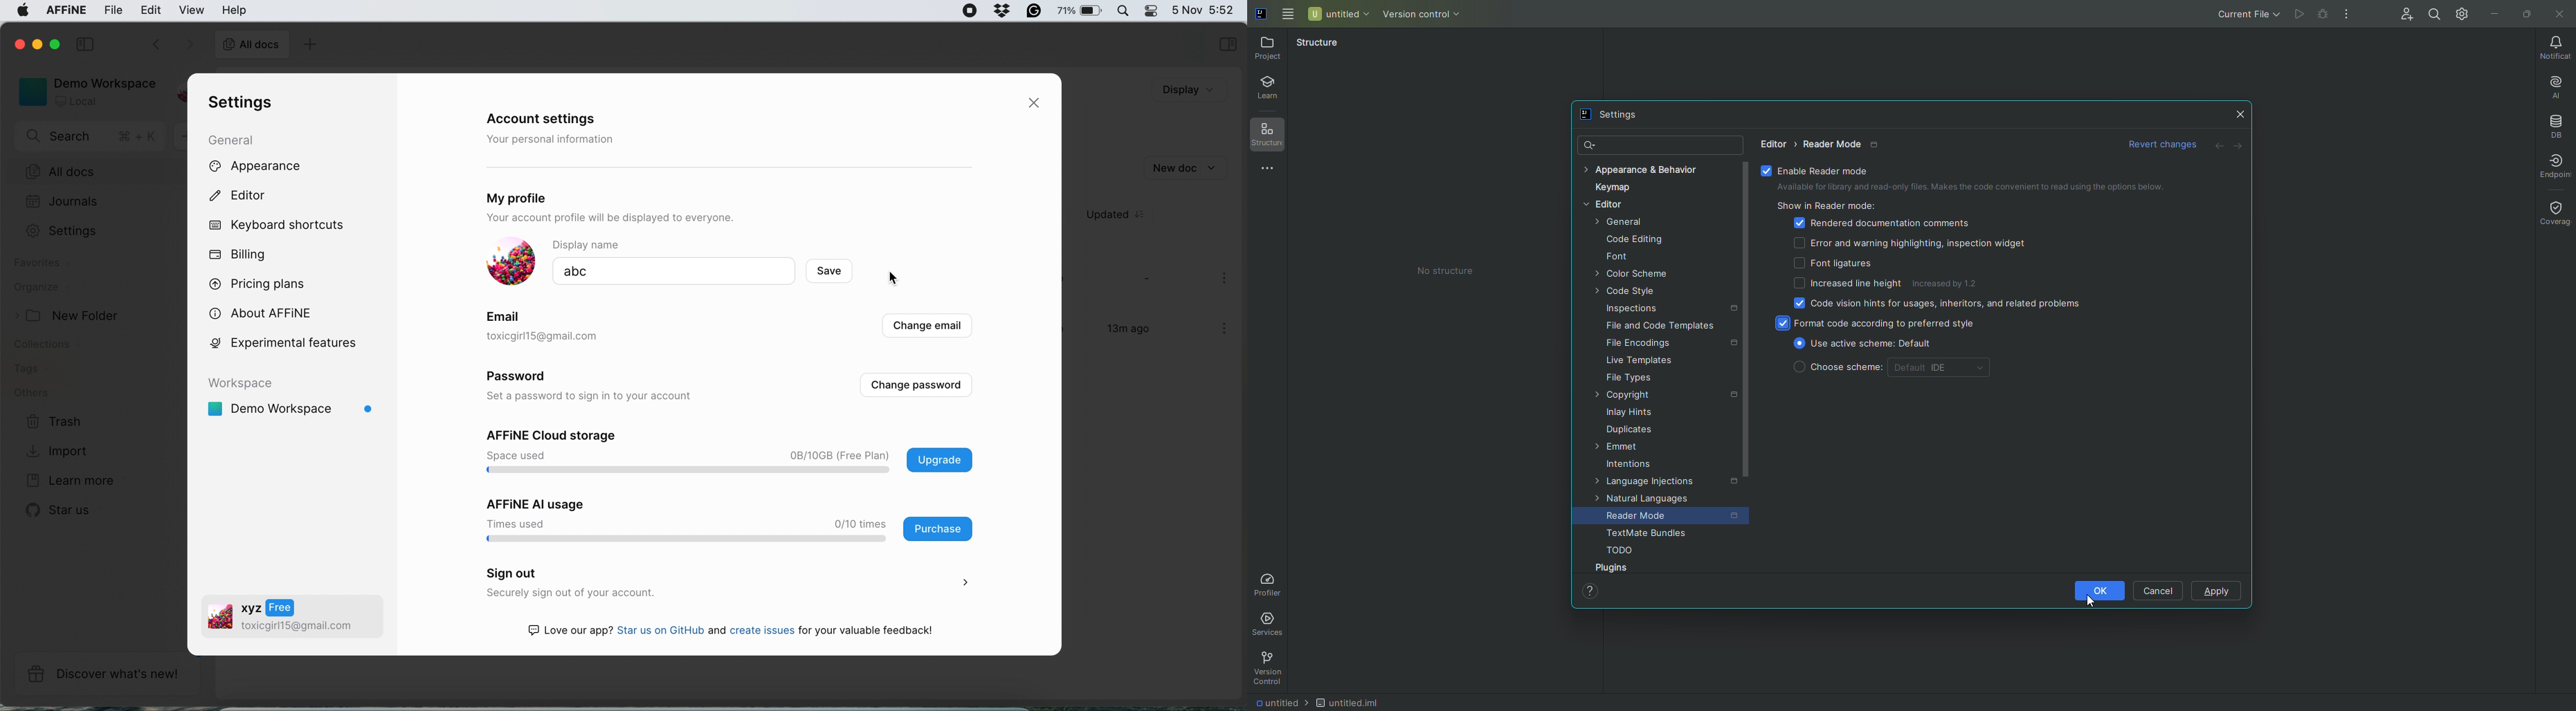 The width and height of the screenshot is (2576, 728). Describe the element at coordinates (1910, 244) in the screenshot. I see `Error and warning` at that location.